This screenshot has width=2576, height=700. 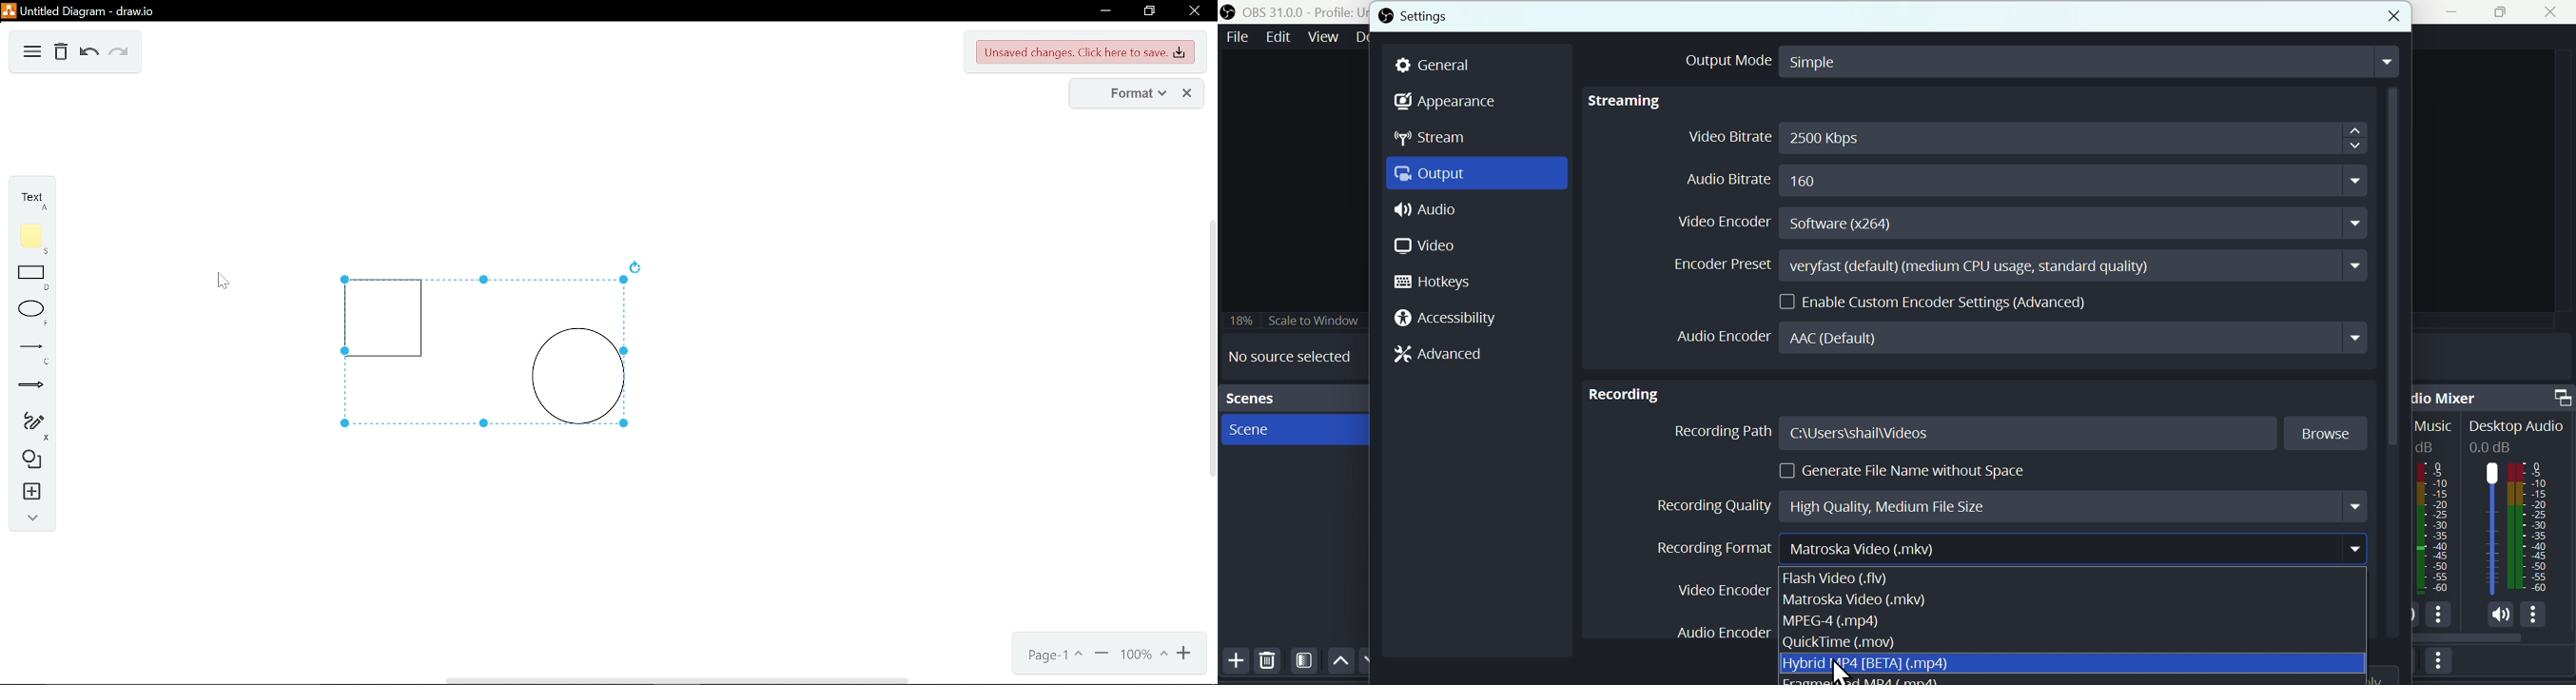 I want to click on general, so click(x=1451, y=63).